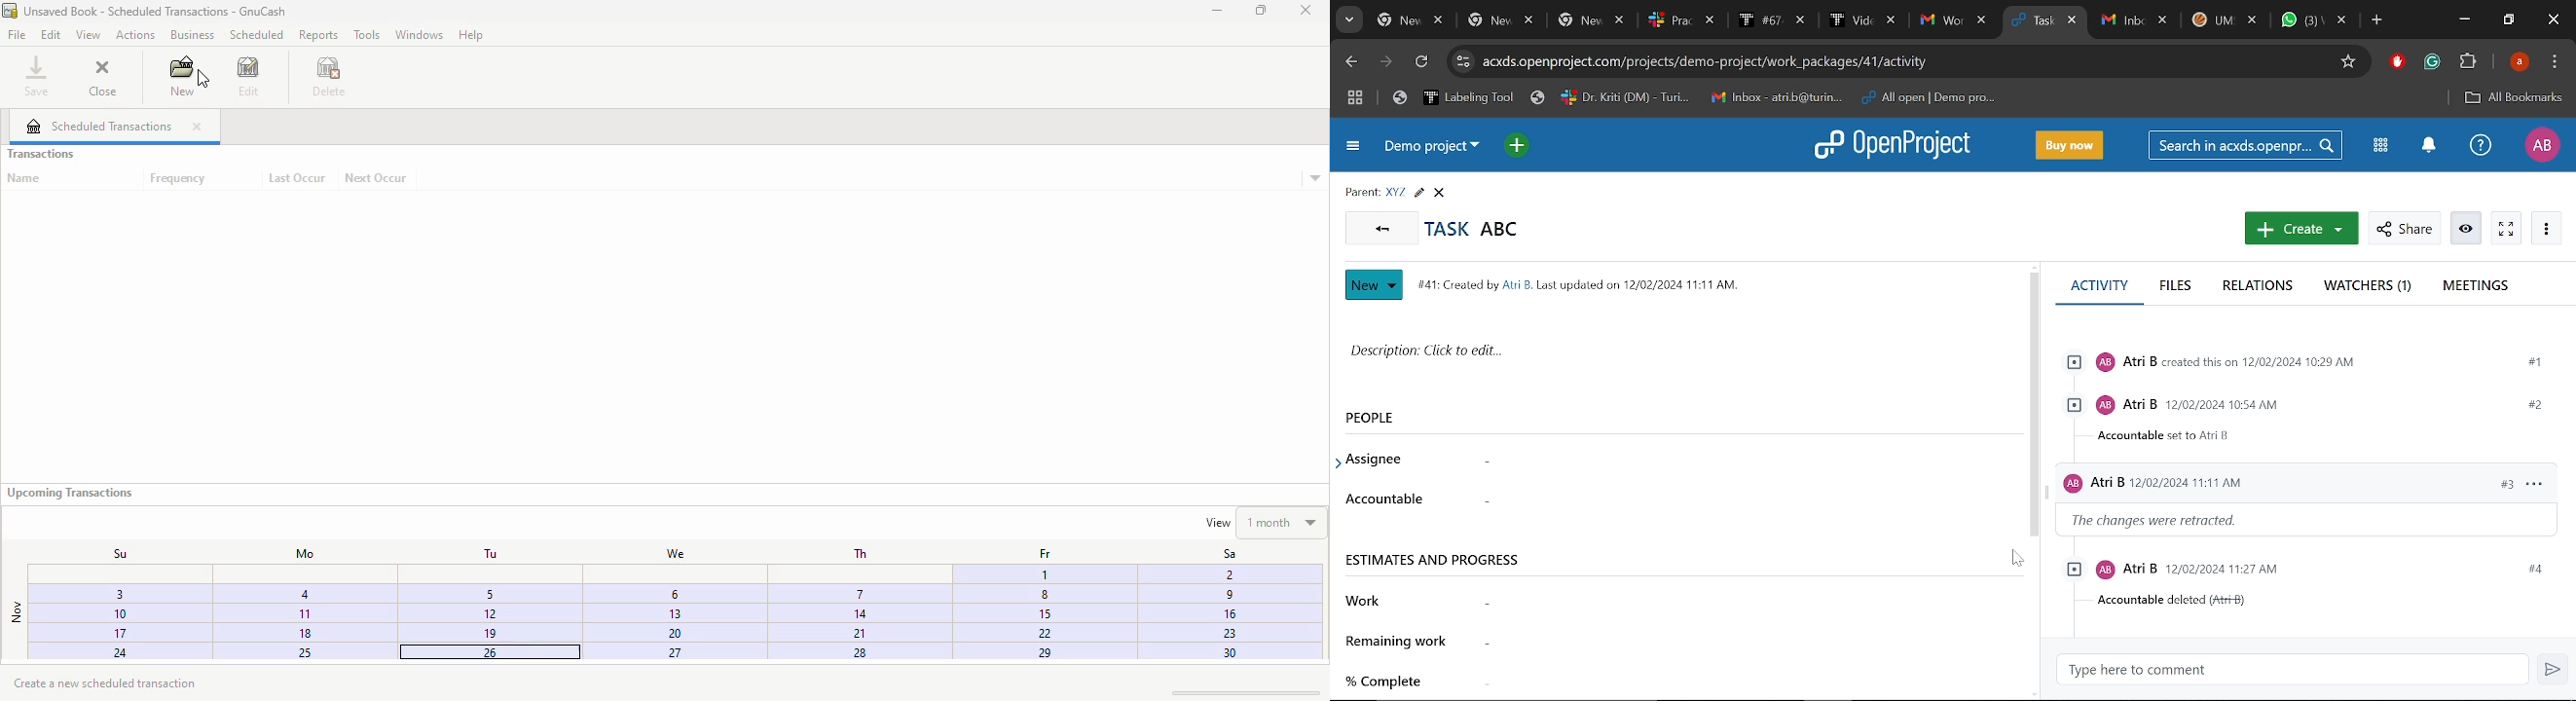 Image resolution: width=2576 pixels, height=728 pixels. I want to click on Search in acxds.openproject, so click(2248, 145).